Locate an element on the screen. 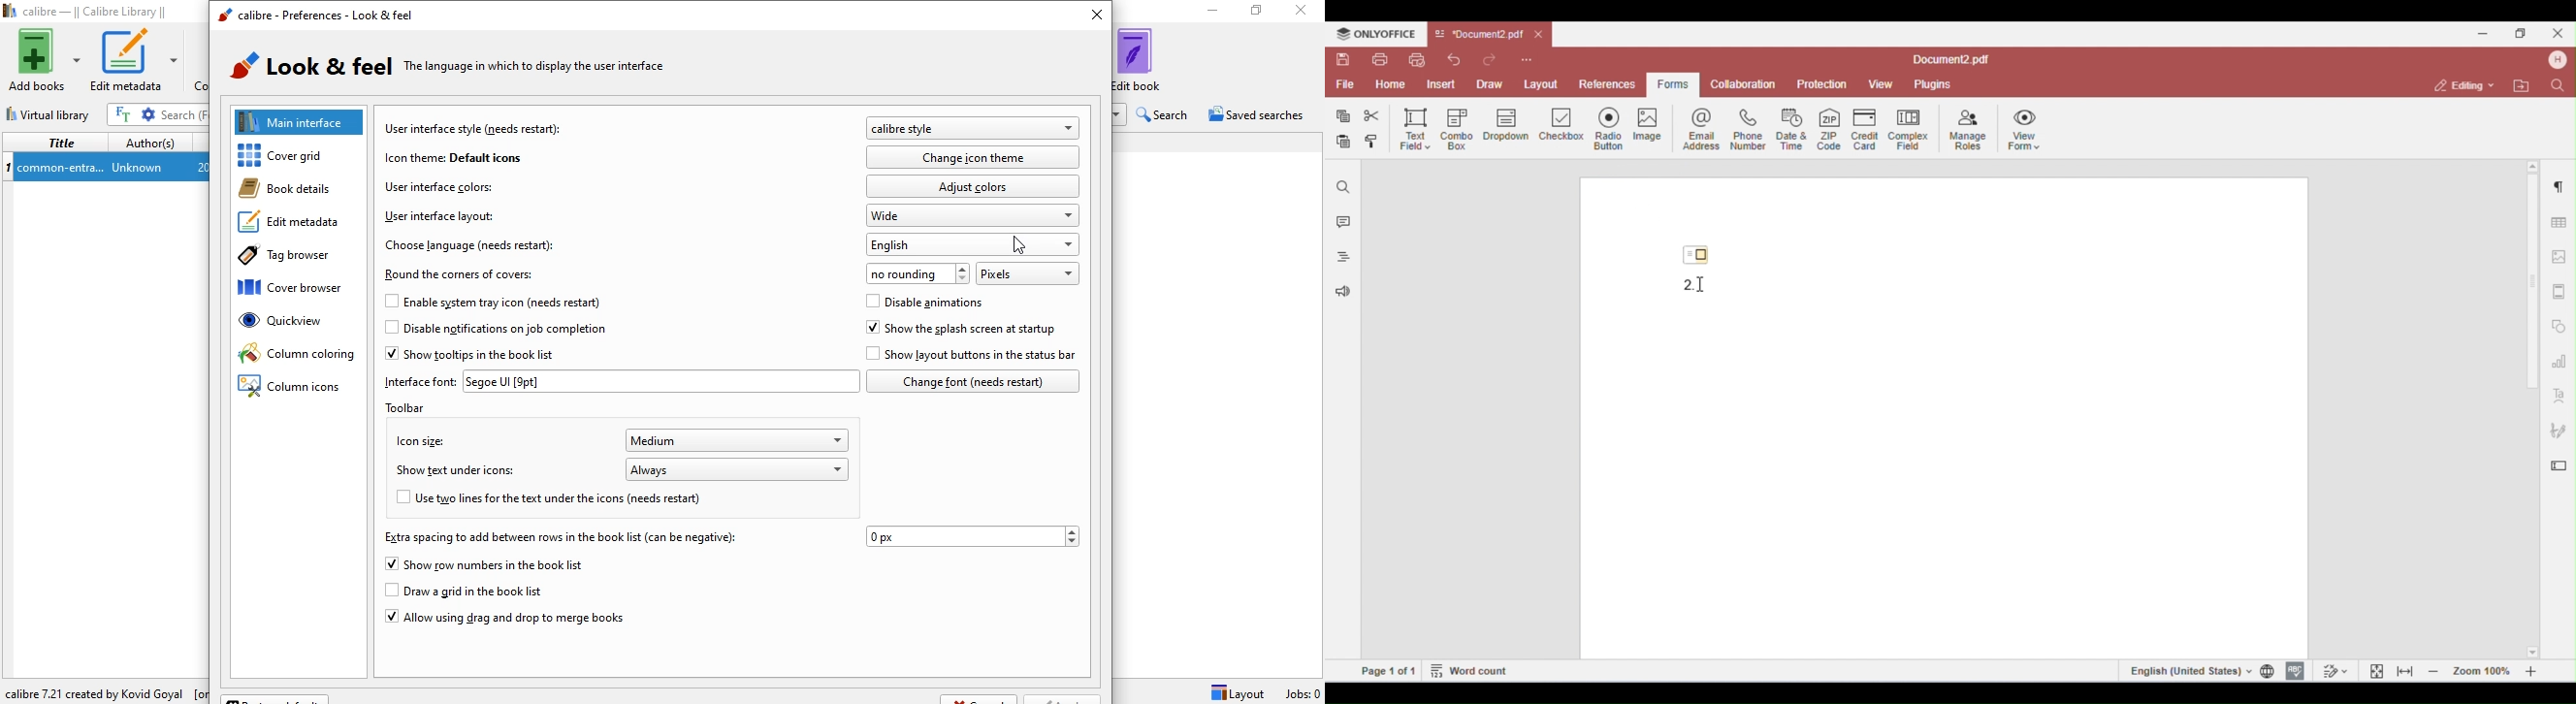 The image size is (2576, 728). extra spacing to add between in the book list (can be negative) is located at coordinates (558, 537).